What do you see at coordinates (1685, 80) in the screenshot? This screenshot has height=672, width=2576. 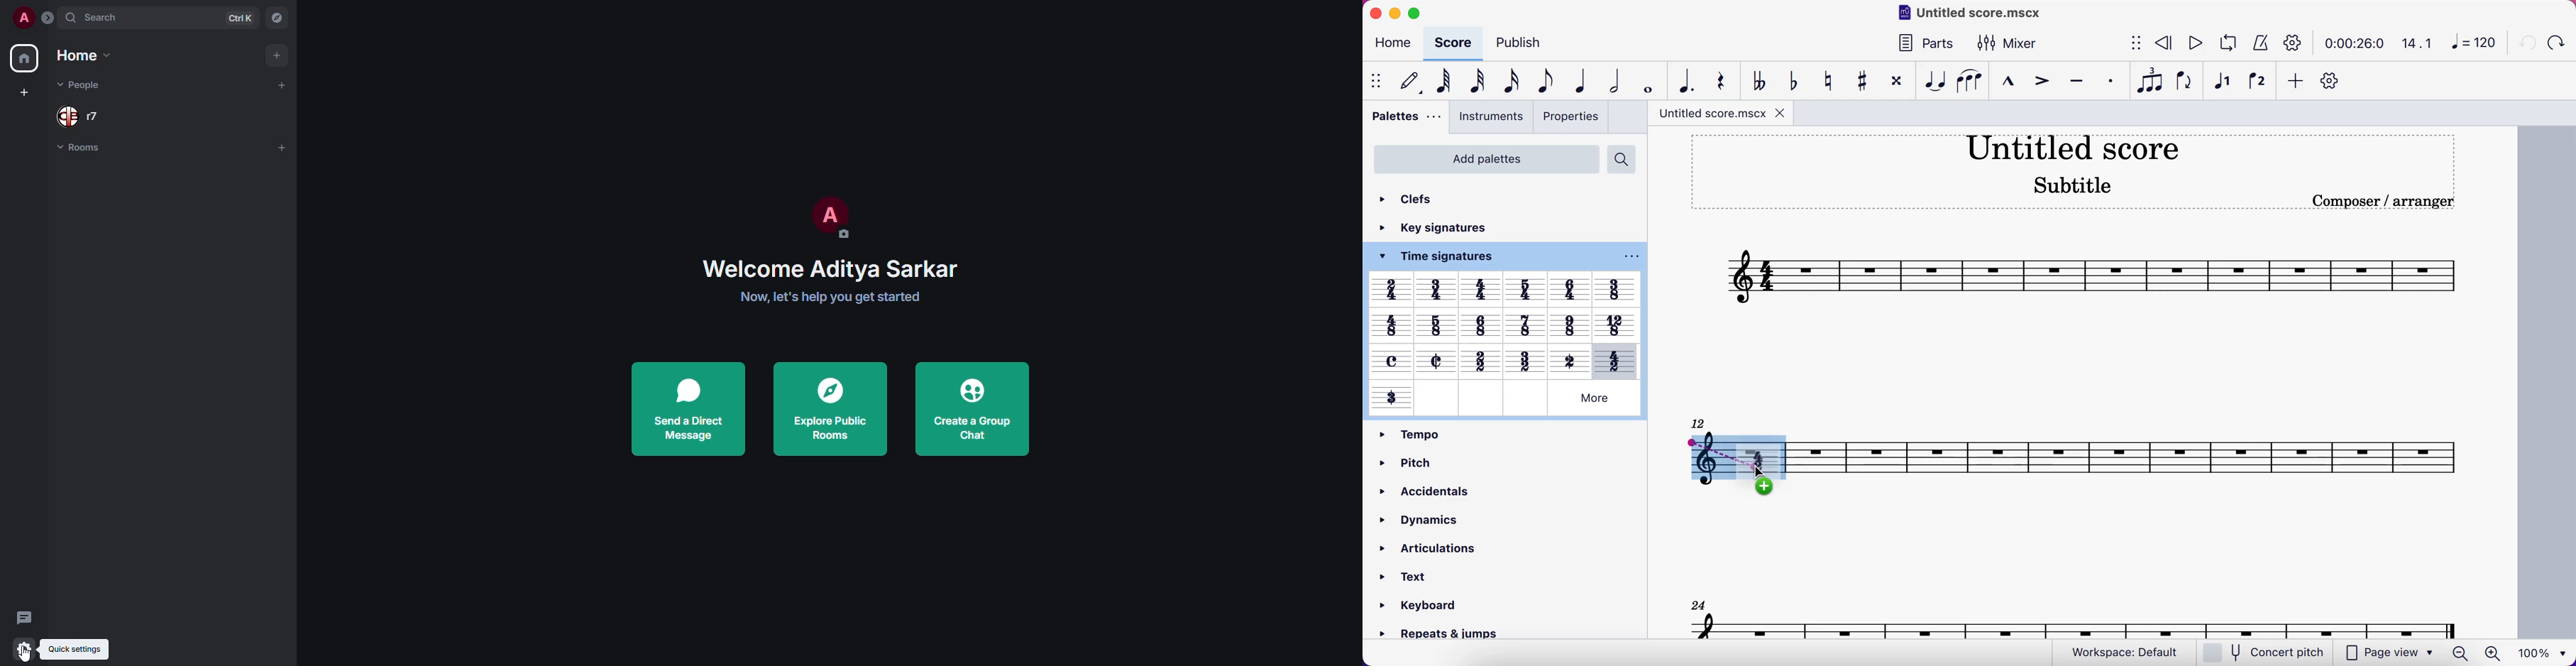 I see `augmentation dot` at bounding box center [1685, 80].